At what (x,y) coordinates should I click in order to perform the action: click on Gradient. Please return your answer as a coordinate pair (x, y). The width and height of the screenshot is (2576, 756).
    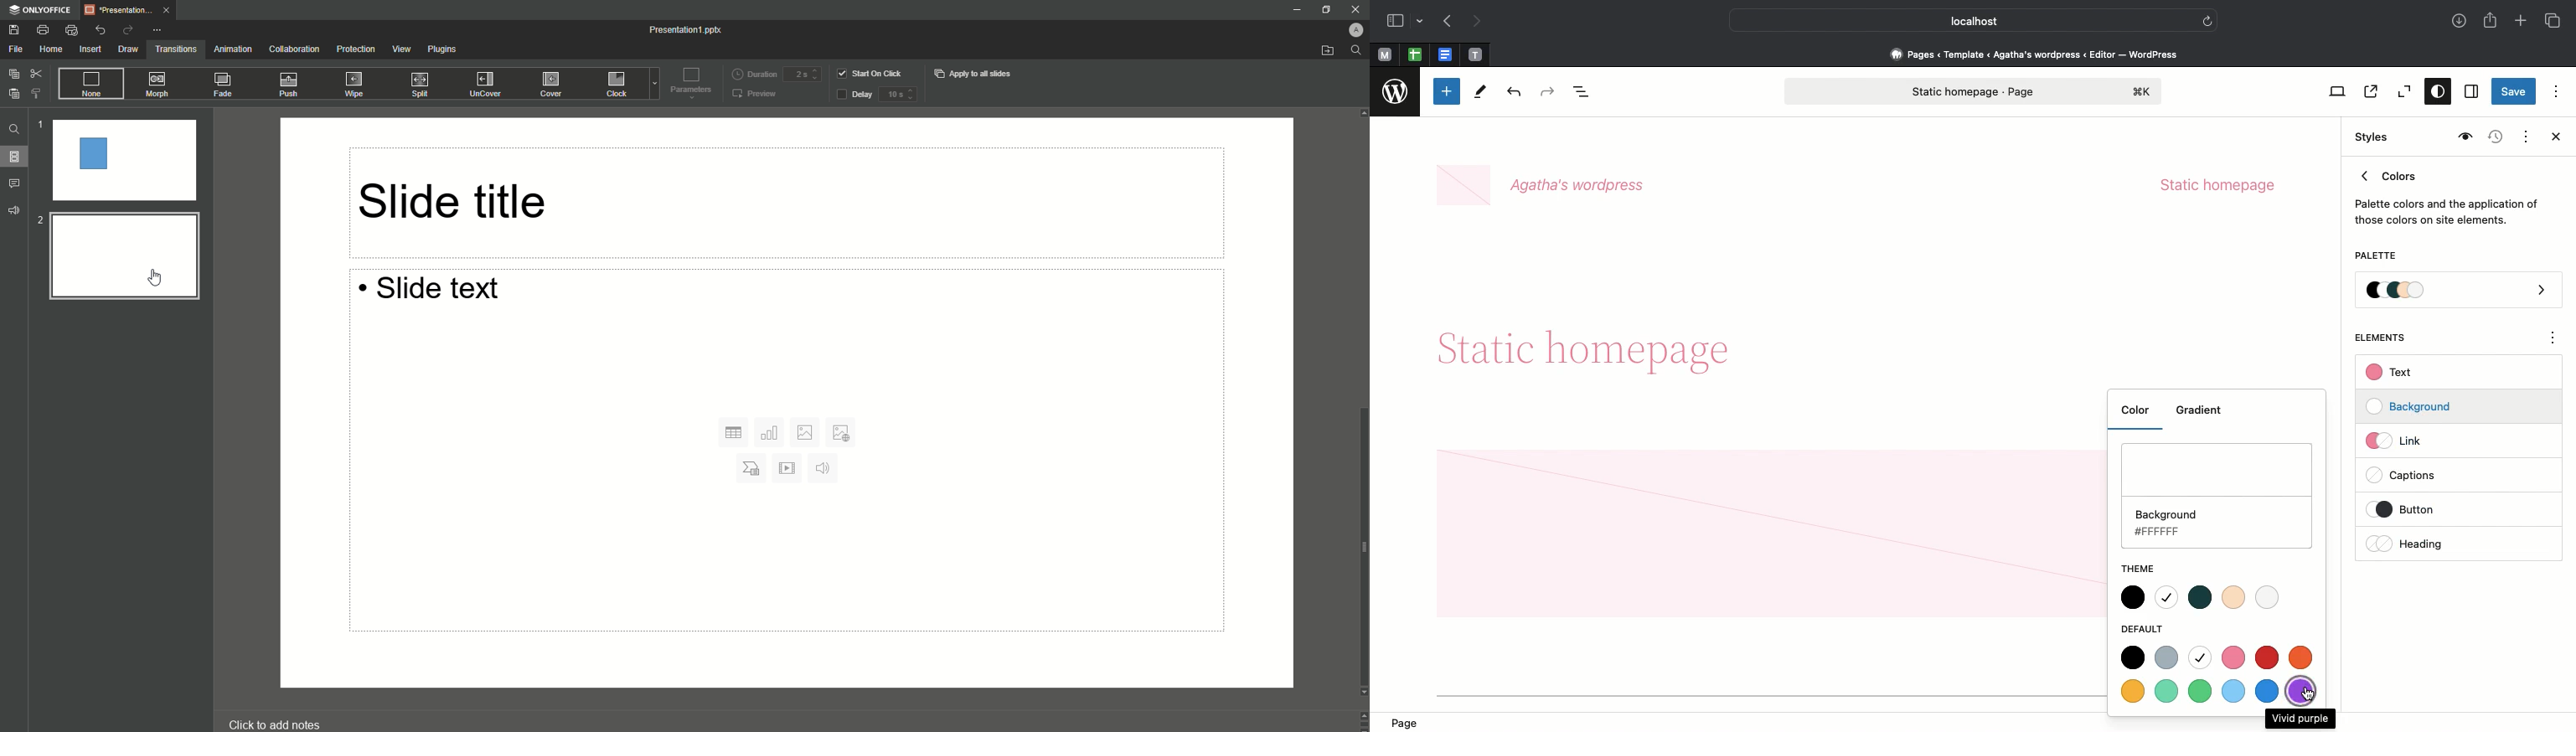
    Looking at the image, I should click on (2205, 411).